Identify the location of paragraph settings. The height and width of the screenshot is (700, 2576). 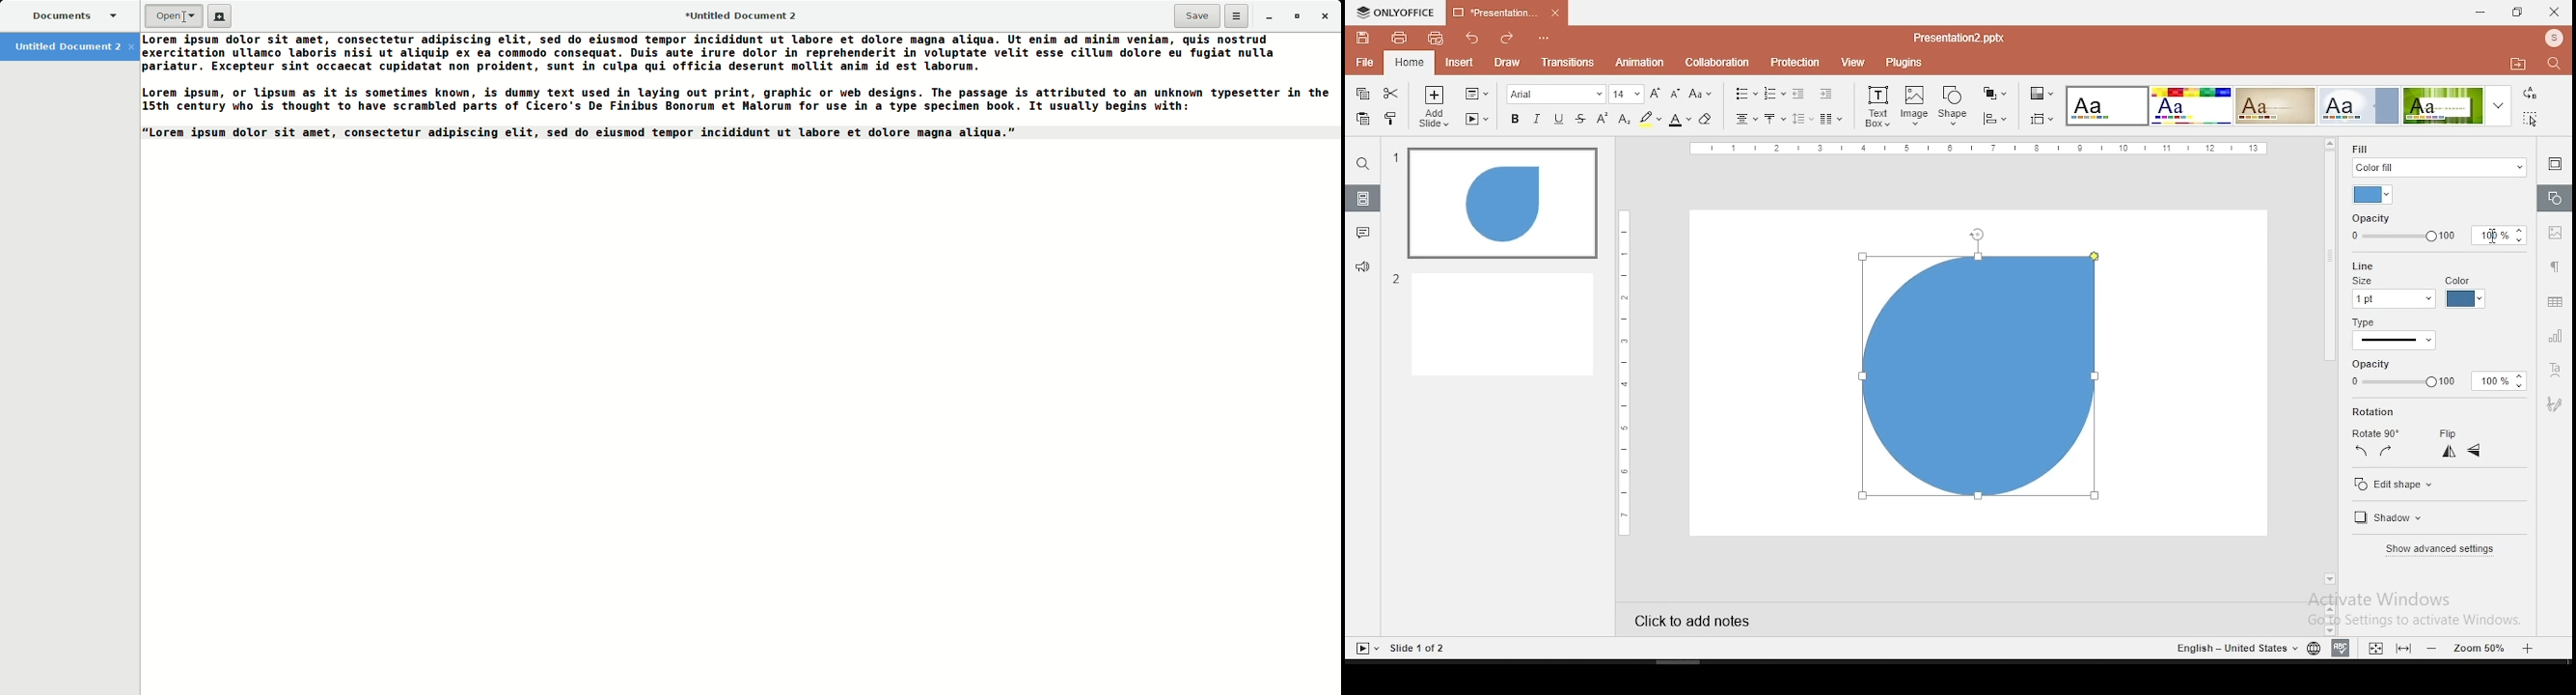
(2555, 266).